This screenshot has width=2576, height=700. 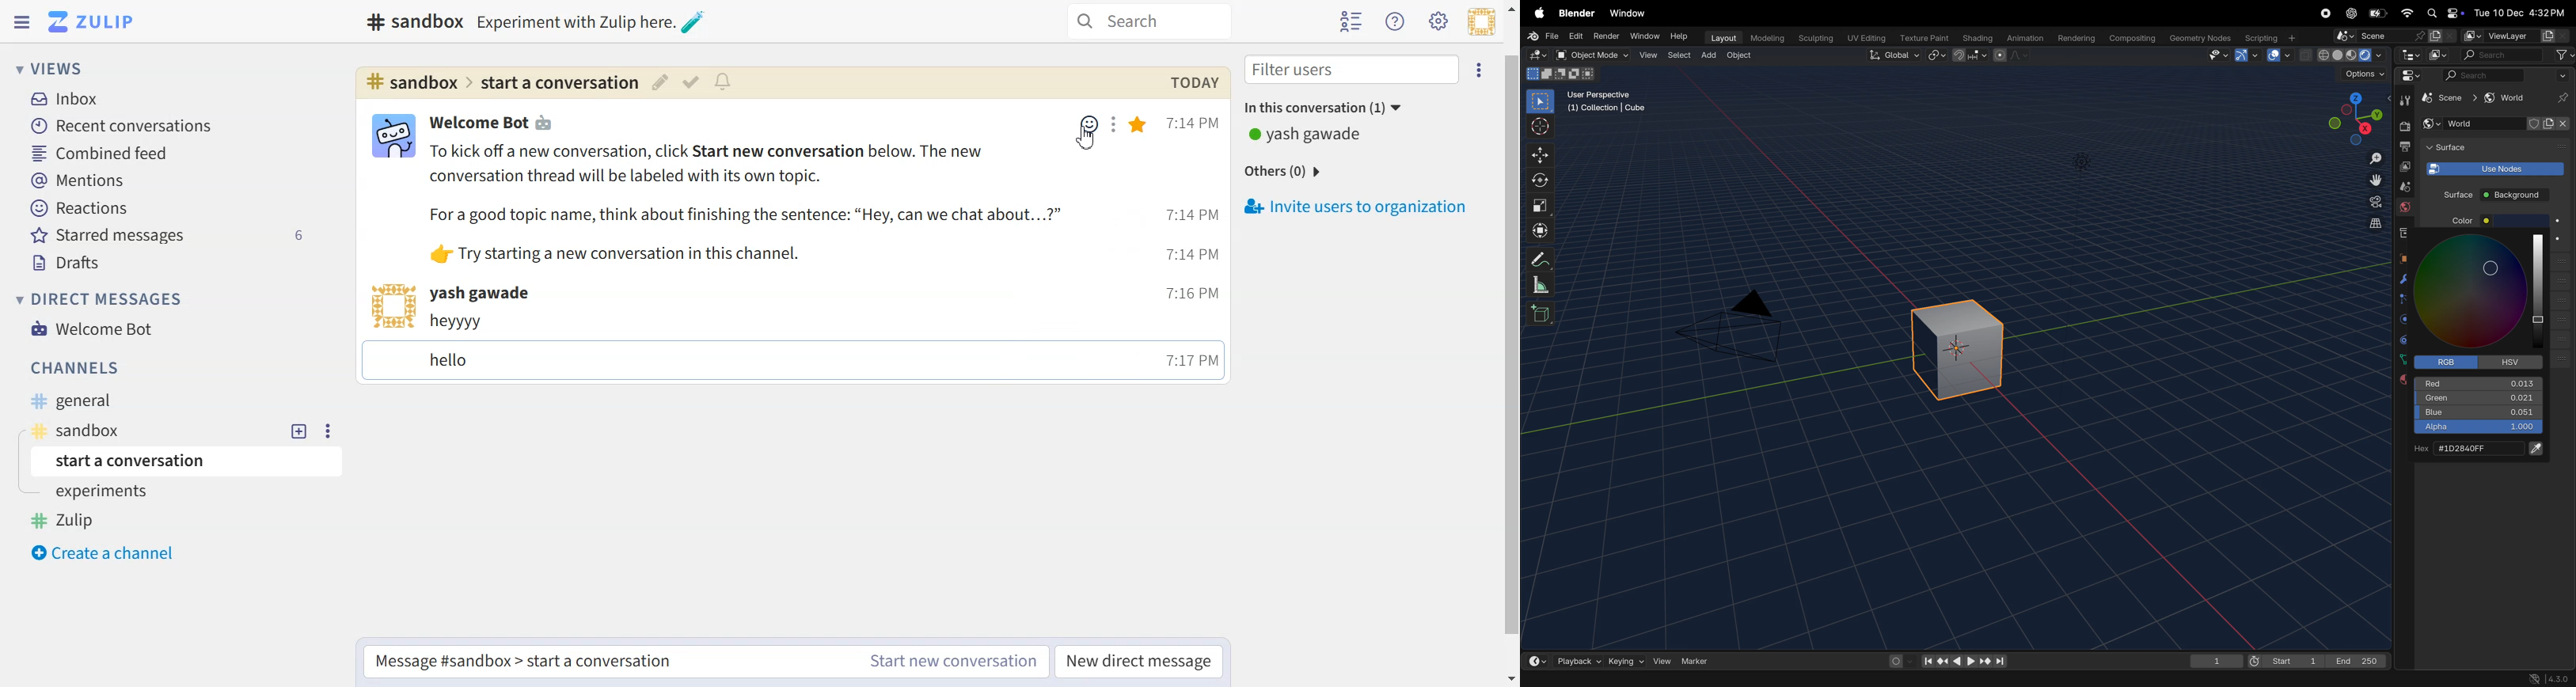 I want to click on Drafts, so click(x=70, y=261).